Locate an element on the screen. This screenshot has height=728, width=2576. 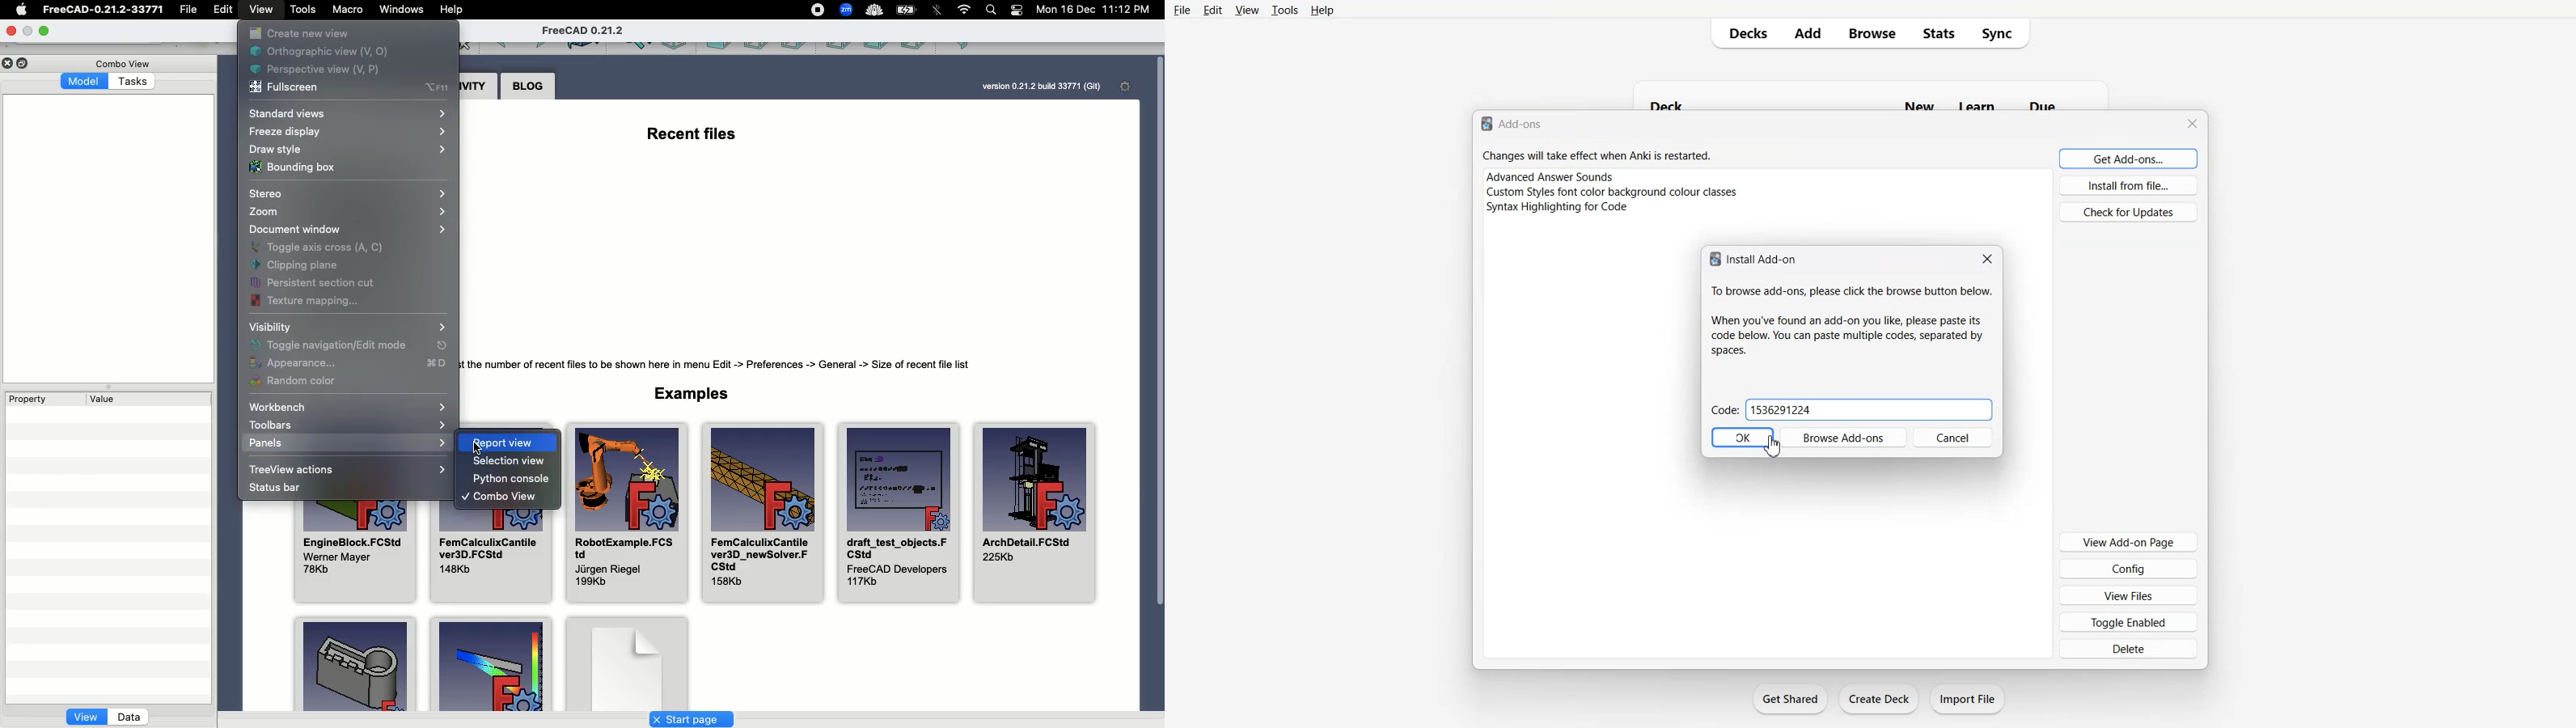
draft_test_objects.FCStd FreeCAD Developers 117Kb is located at coordinates (897, 515).